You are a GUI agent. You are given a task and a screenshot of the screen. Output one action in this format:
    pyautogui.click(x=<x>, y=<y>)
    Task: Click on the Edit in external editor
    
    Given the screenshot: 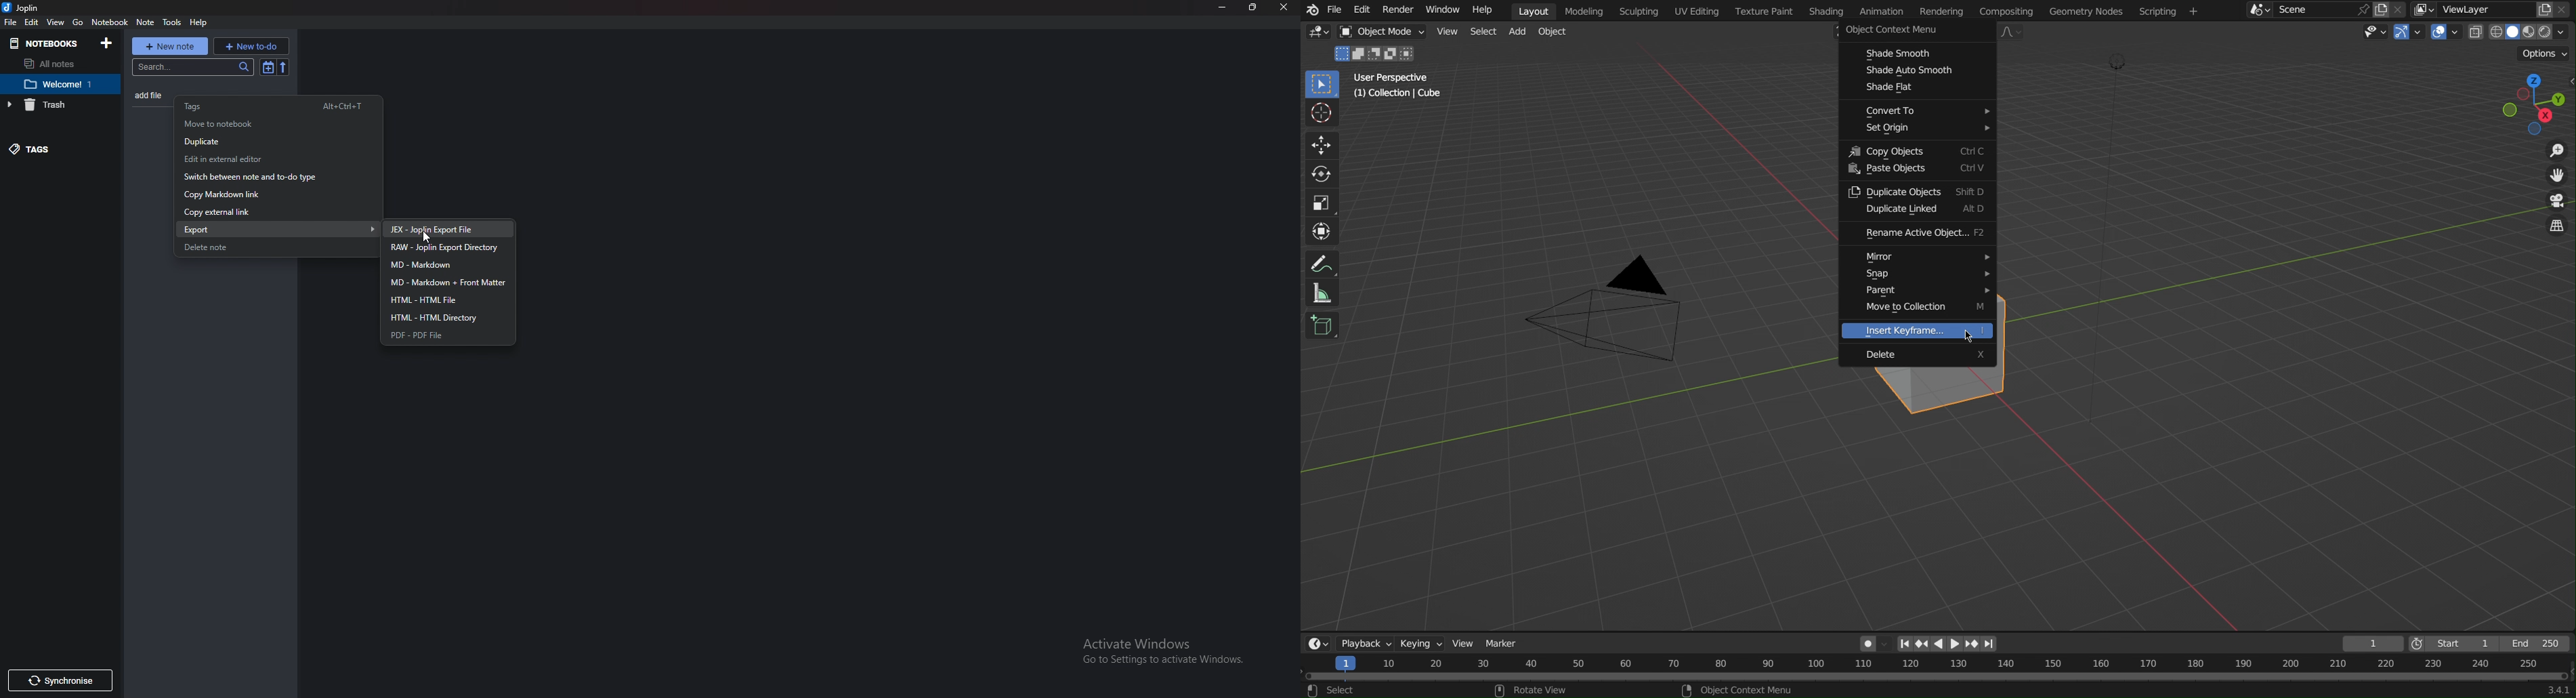 What is the action you would take?
    pyautogui.click(x=270, y=159)
    